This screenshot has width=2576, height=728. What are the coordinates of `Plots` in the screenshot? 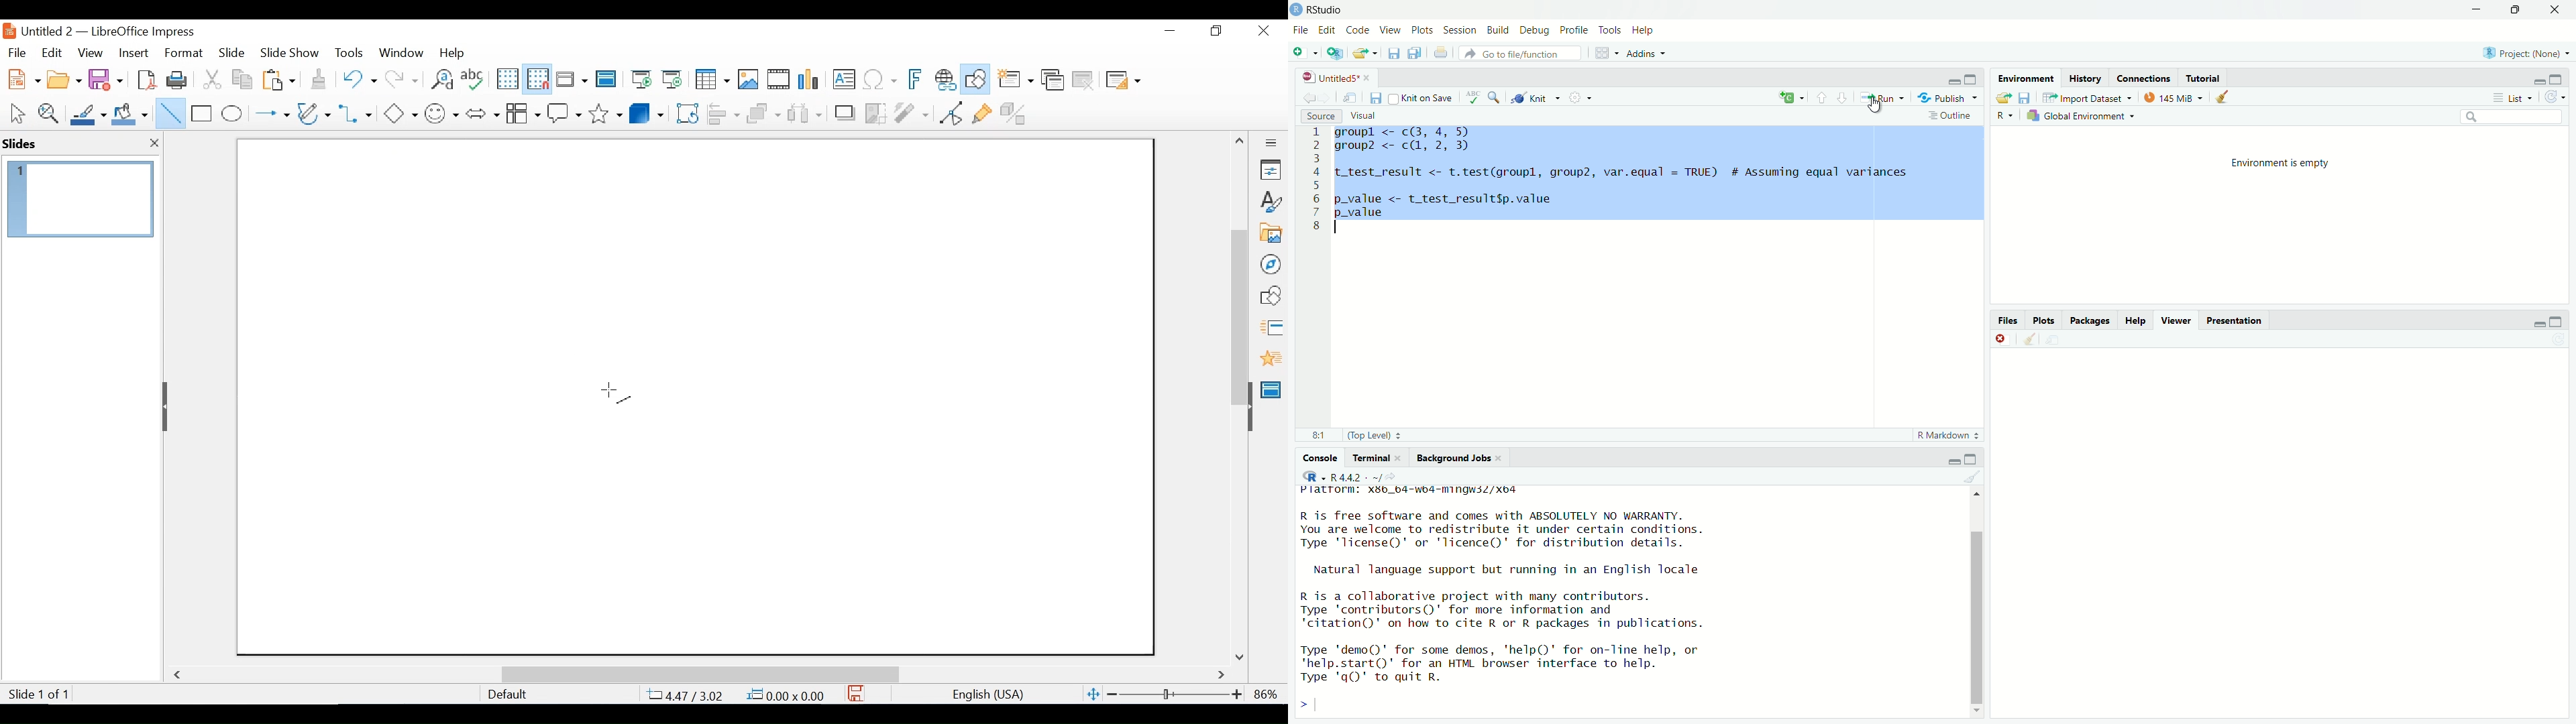 It's located at (1422, 28).